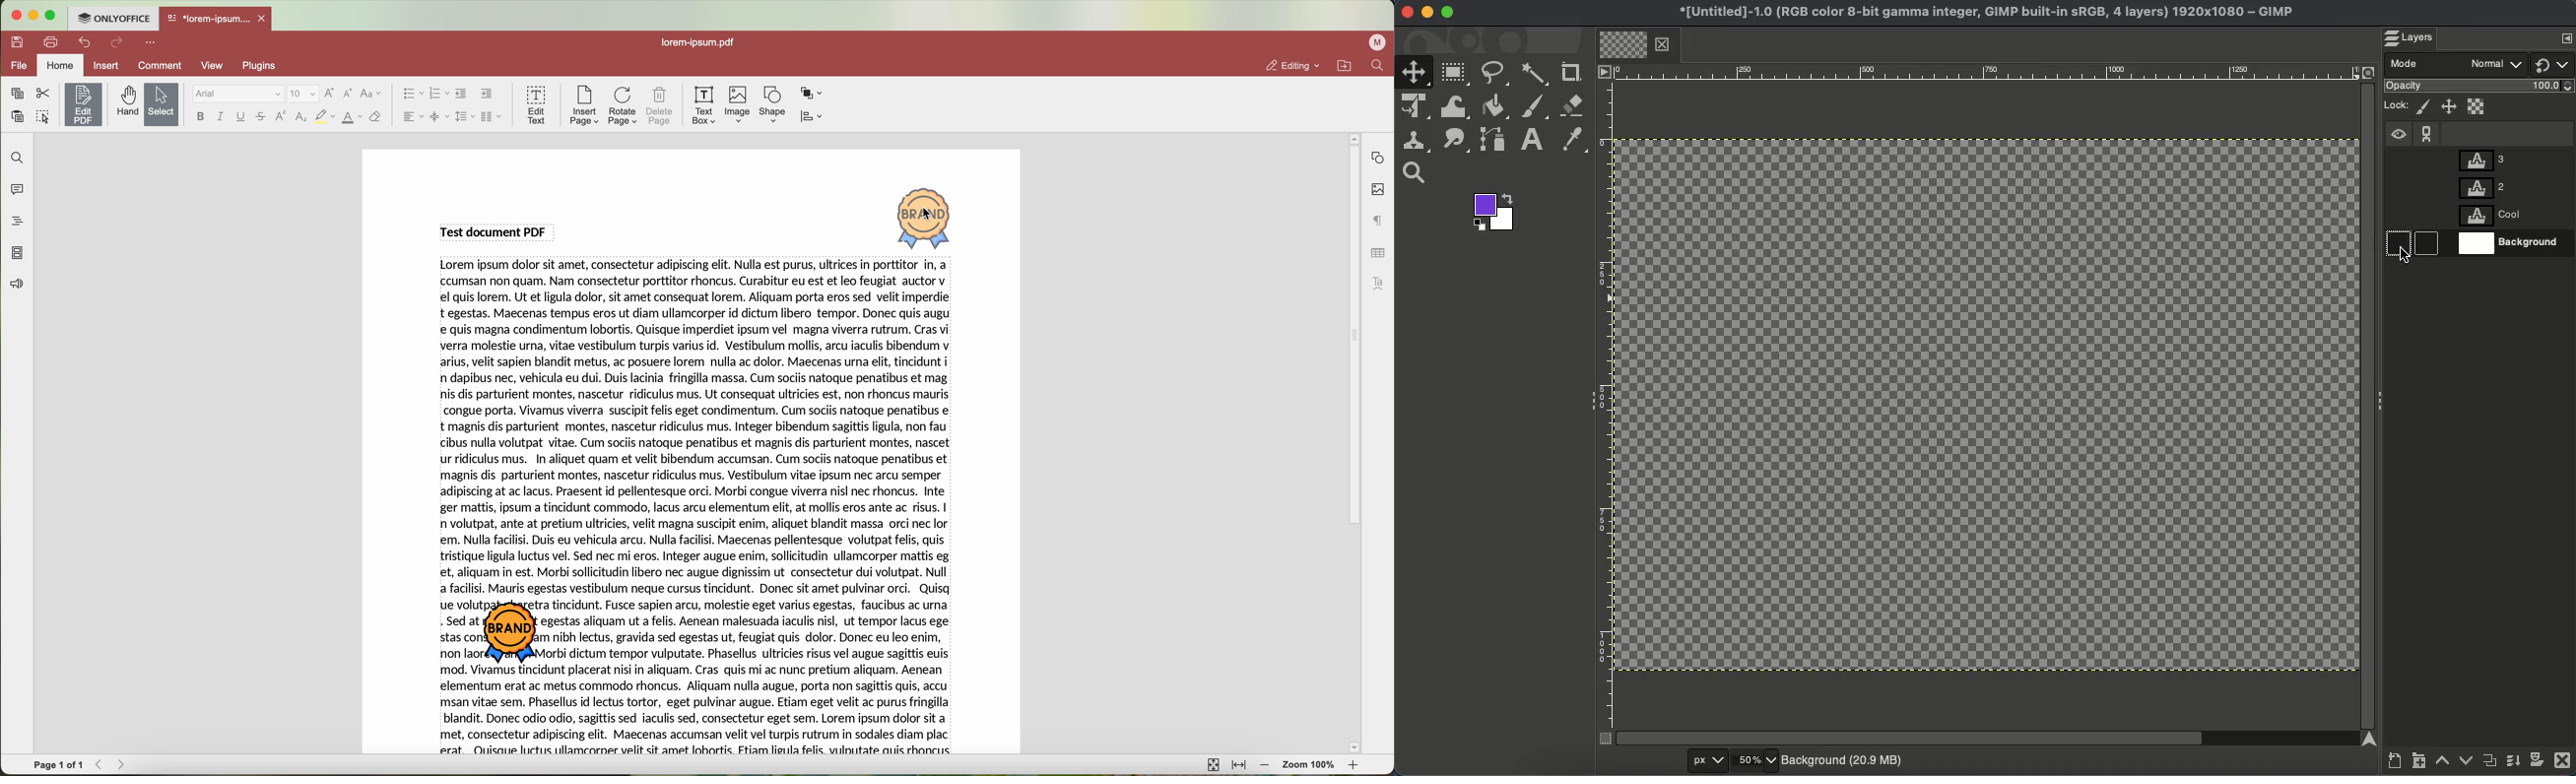  I want to click on fit to page, so click(1213, 764).